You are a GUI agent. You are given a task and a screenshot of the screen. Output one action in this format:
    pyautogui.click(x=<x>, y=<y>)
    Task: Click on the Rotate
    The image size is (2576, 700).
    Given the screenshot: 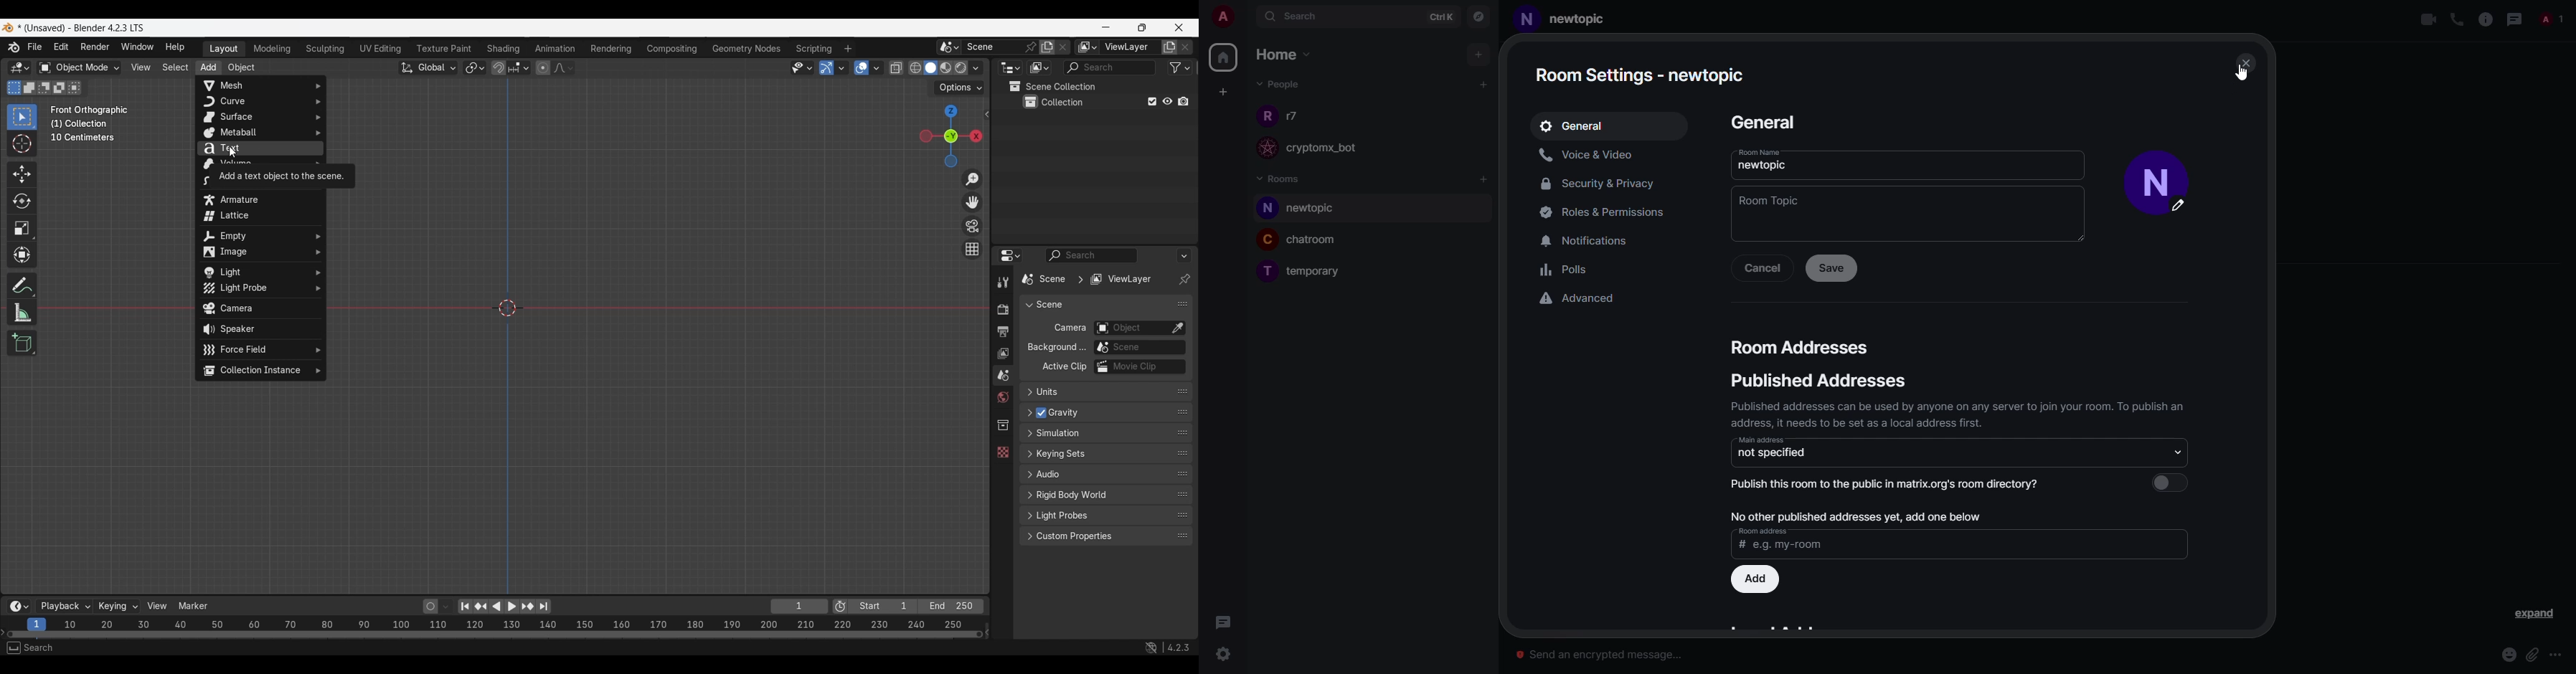 What is the action you would take?
    pyautogui.click(x=22, y=201)
    